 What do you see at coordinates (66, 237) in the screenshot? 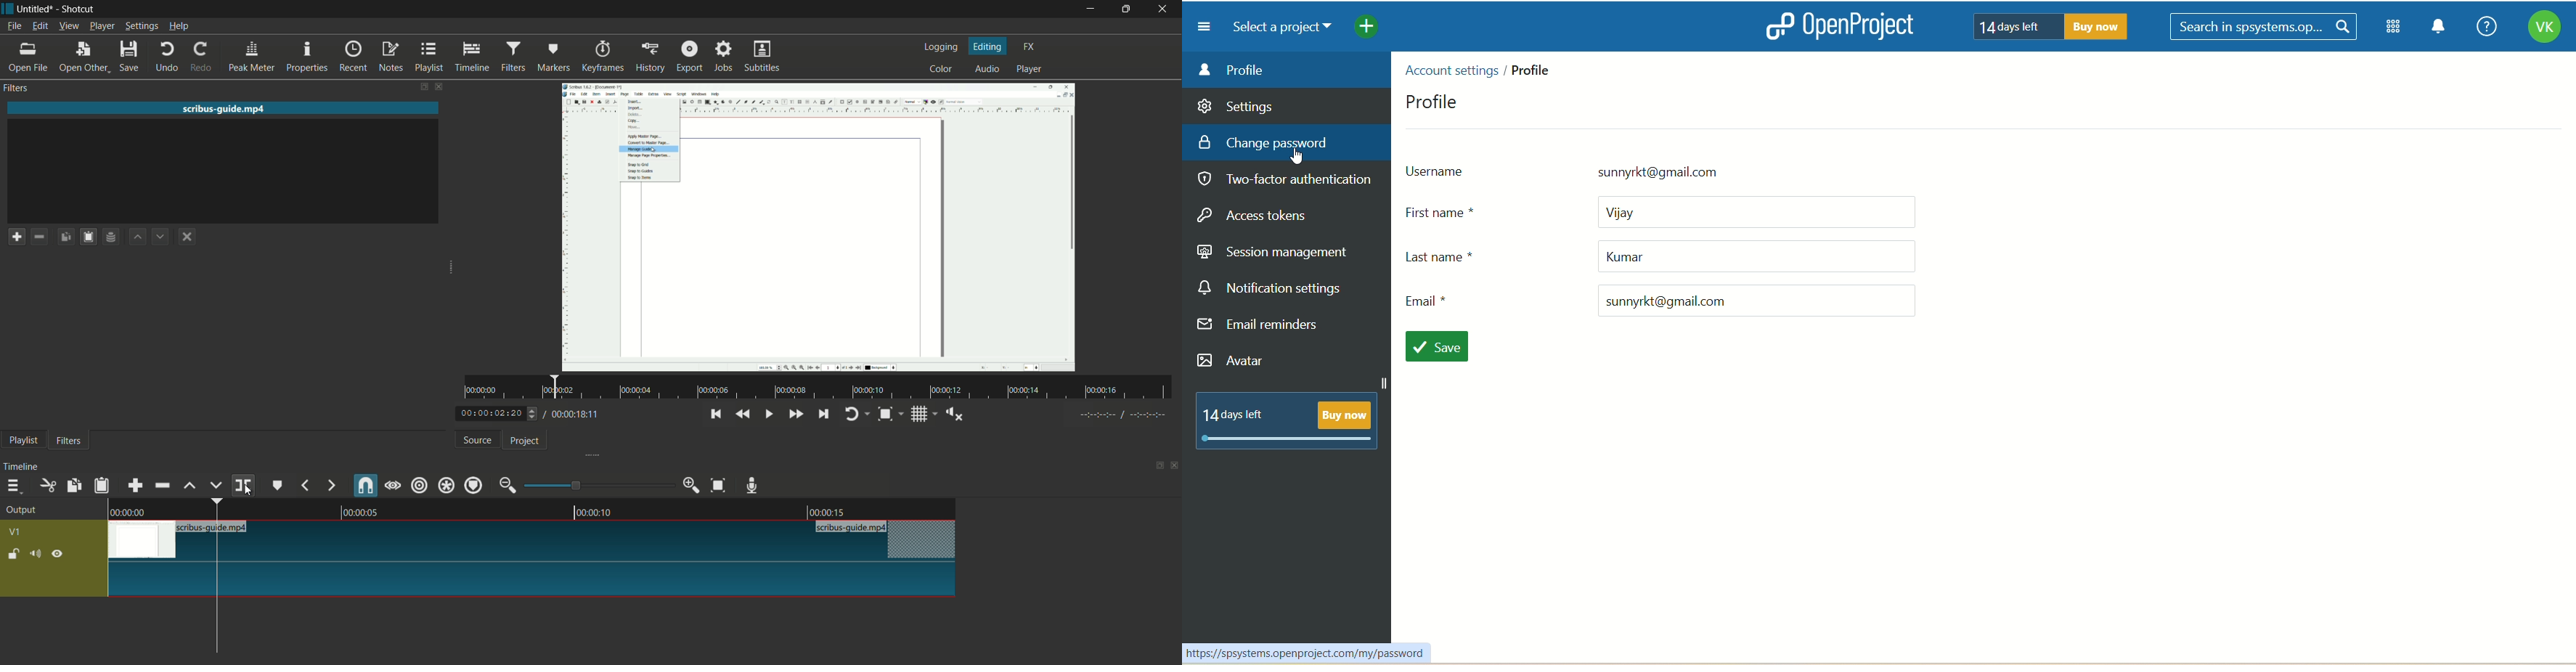
I see `copy filters` at bounding box center [66, 237].